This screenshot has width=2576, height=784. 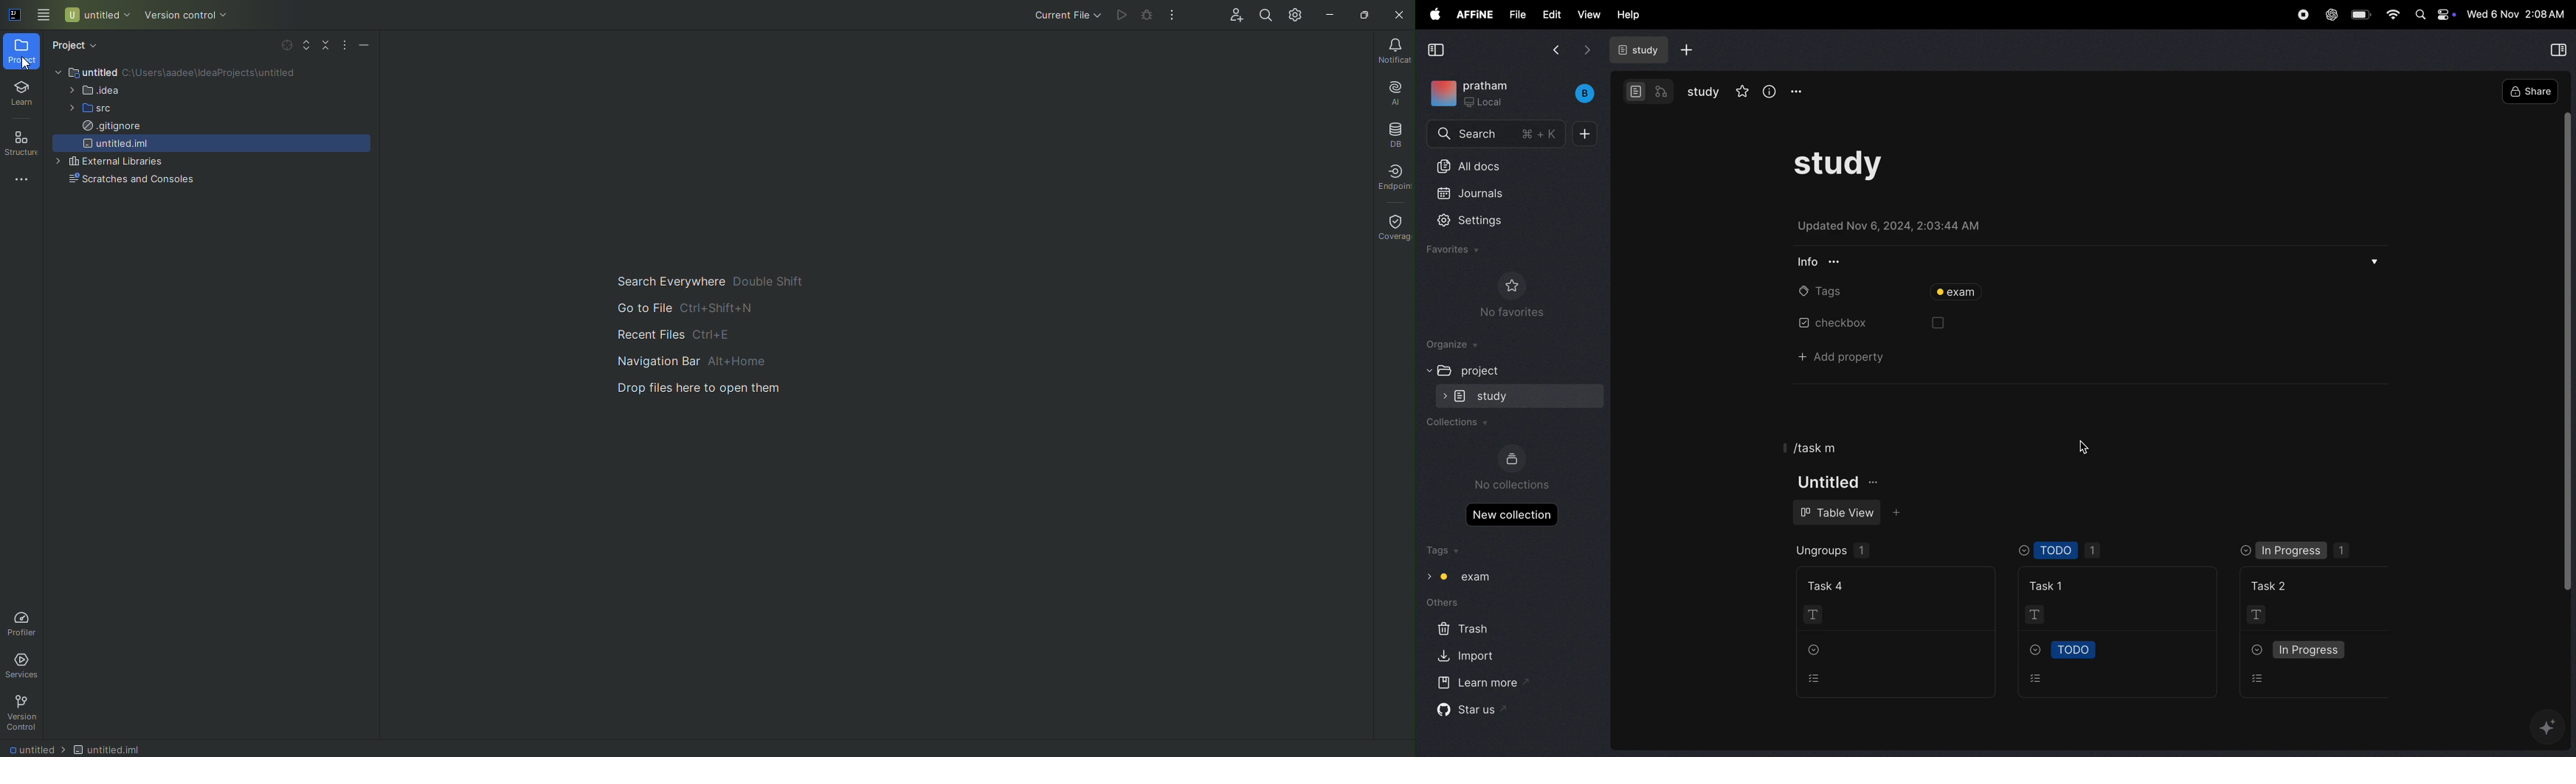 I want to click on collapse view, so click(x=1438, y=49).